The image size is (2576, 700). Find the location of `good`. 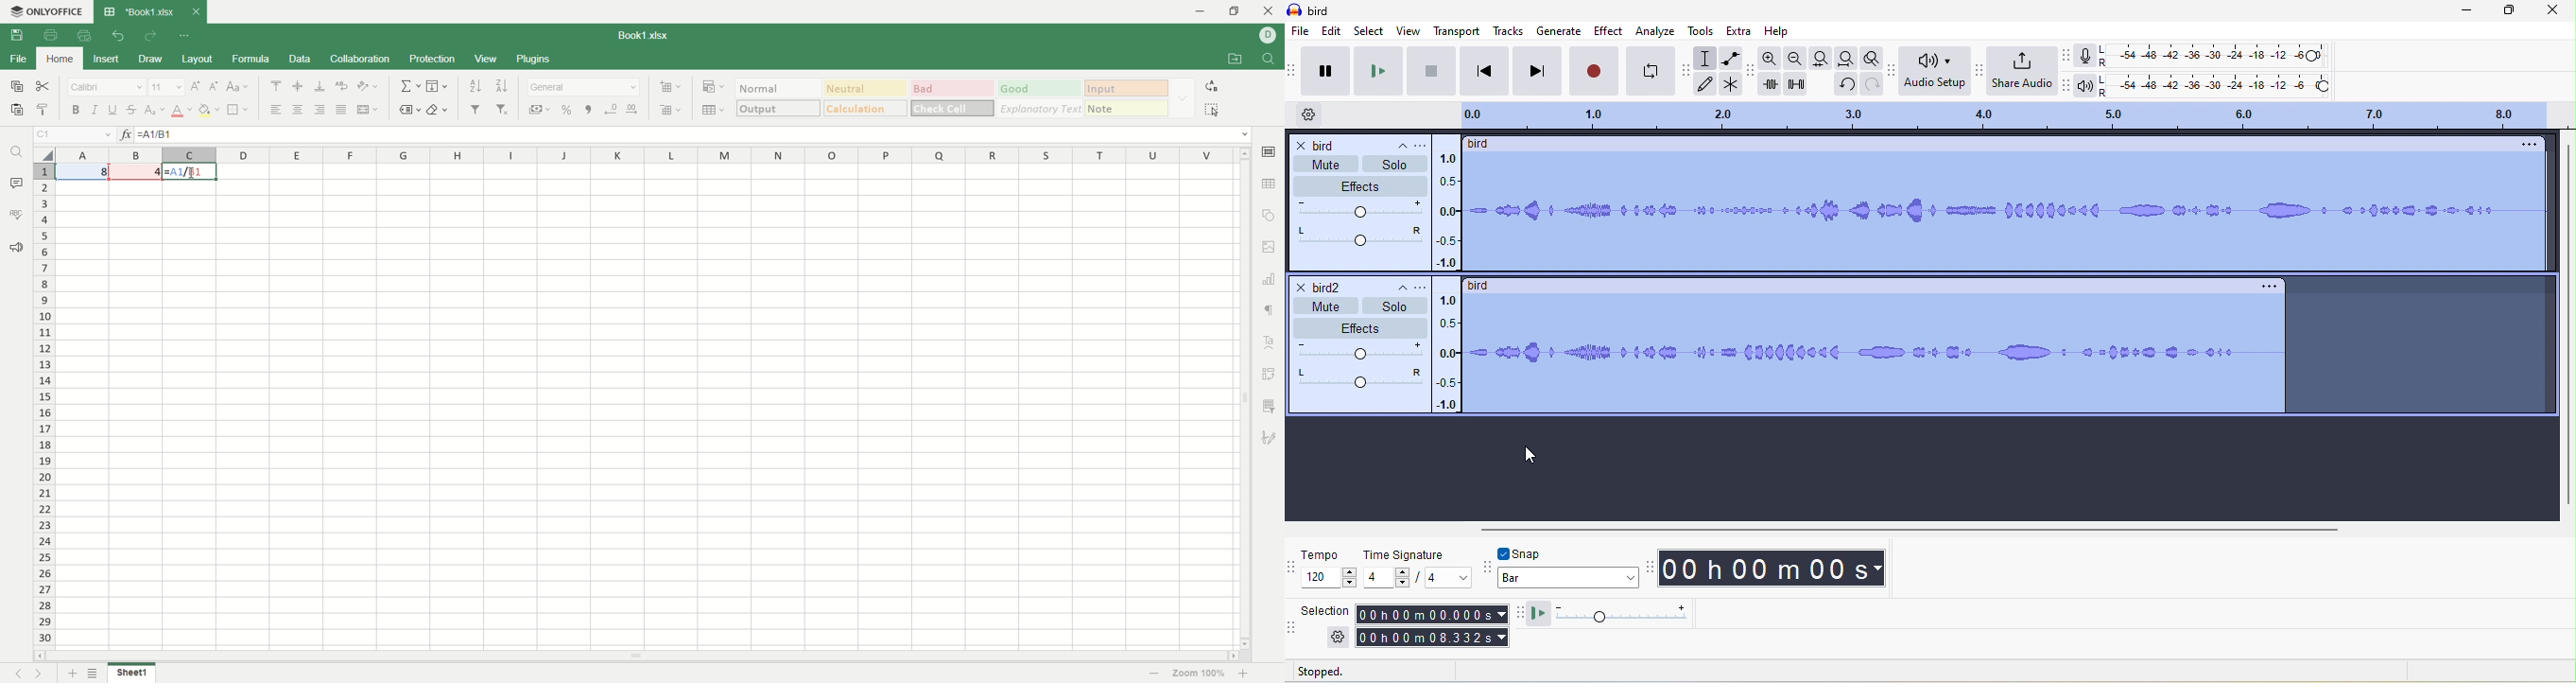

good is located at coordinates (1040, 88).